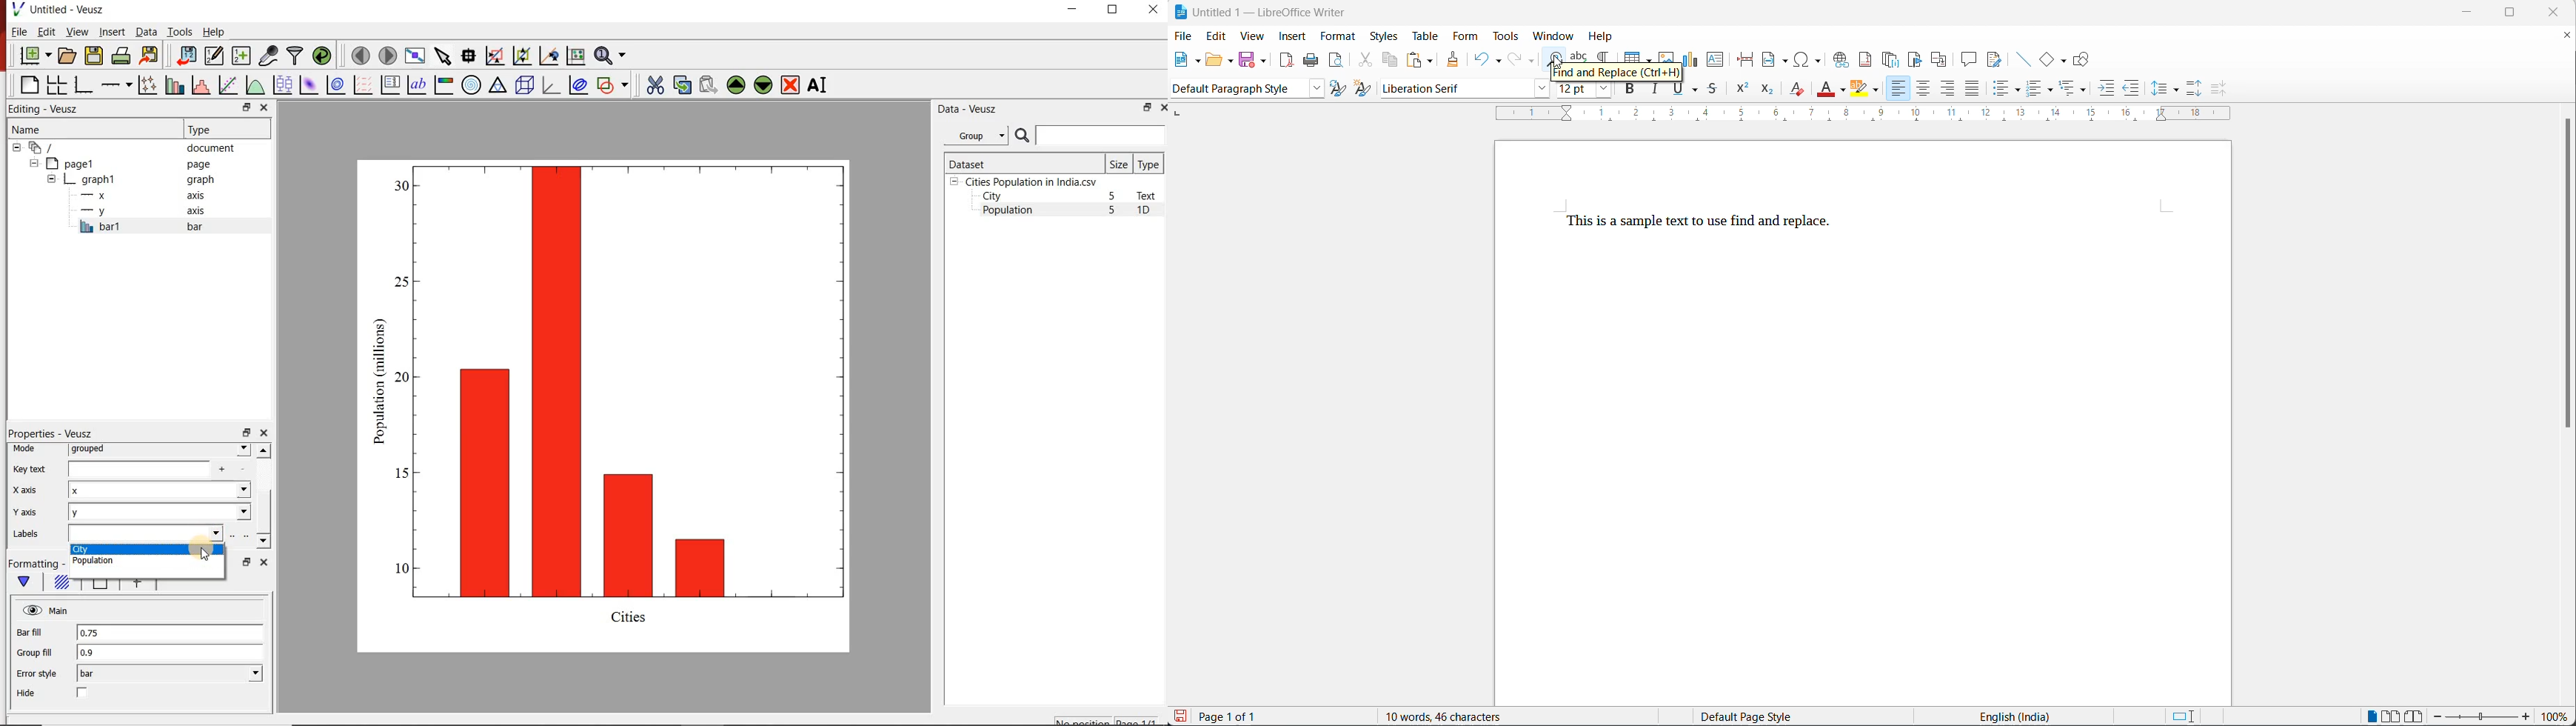 The width and height of the screenshot is (2576, 728). I want to click on insert special characters, so click(1812, 59).